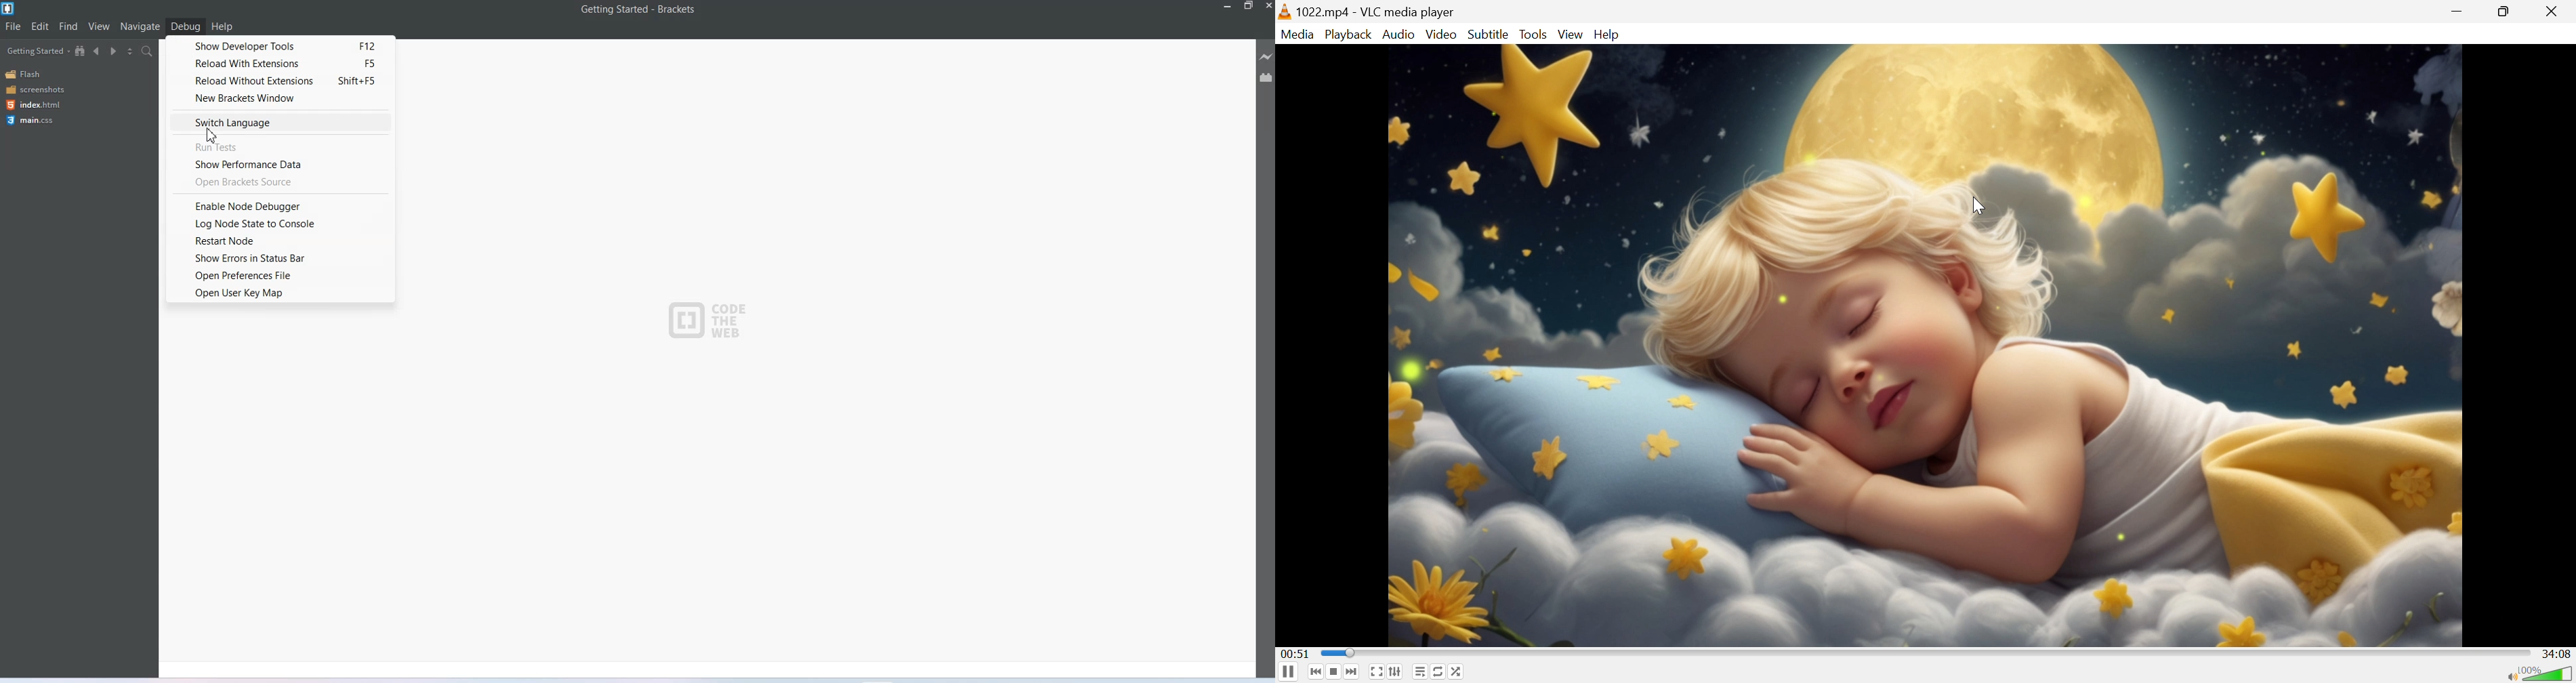  What do you see at coordinates (1459, 674) in the screenshot?
I see `Random` at bounding box center [1459, 674].